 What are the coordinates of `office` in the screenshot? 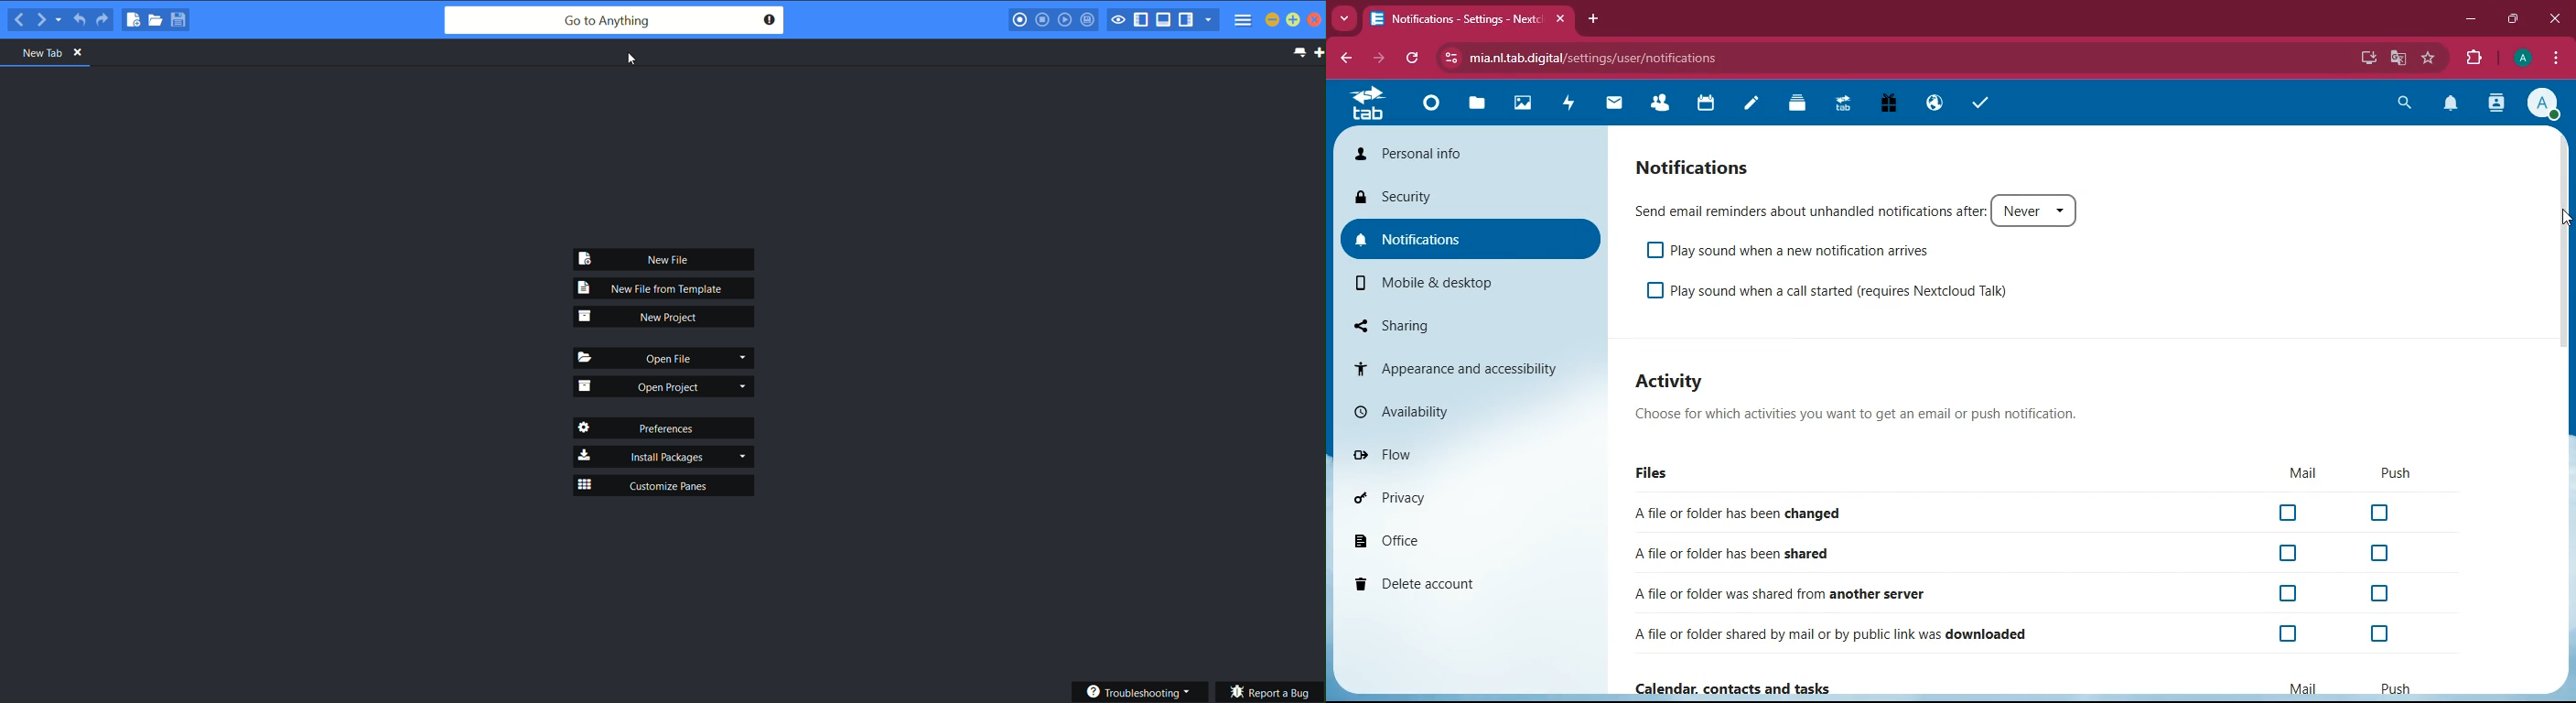 It's located at (1470, 538).